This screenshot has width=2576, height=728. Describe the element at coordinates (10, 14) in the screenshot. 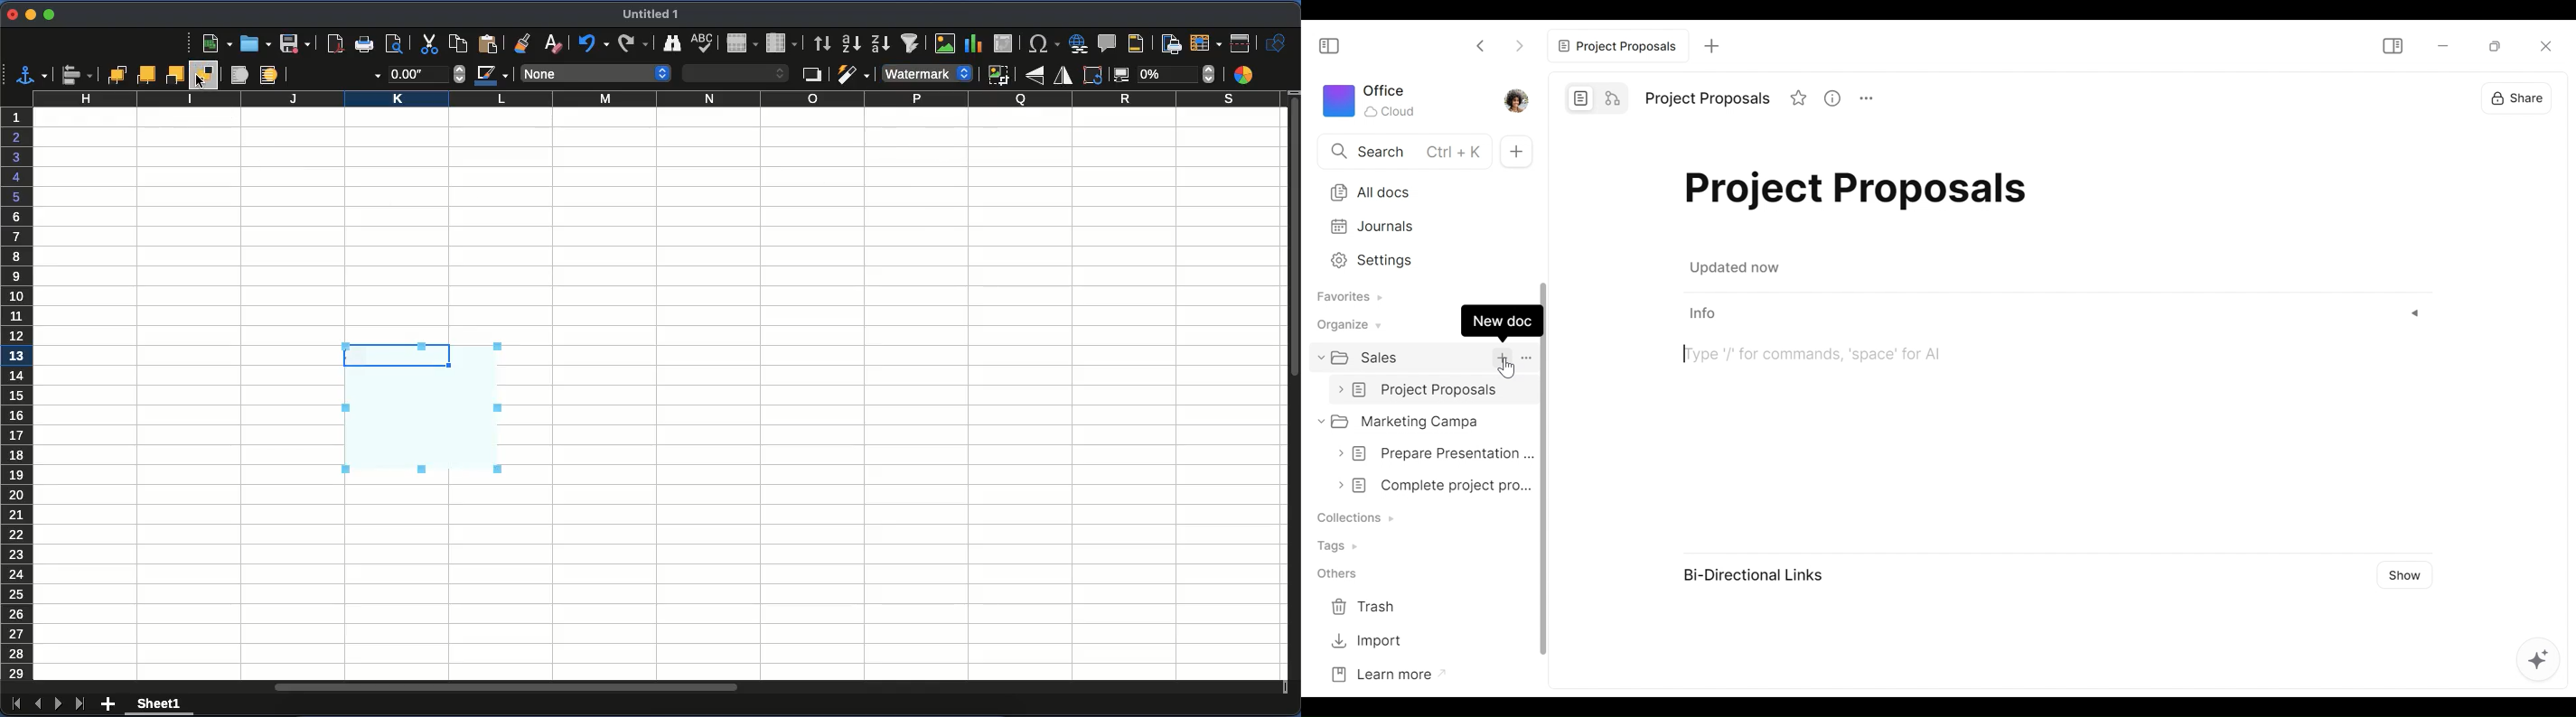

I see `close` at that location.